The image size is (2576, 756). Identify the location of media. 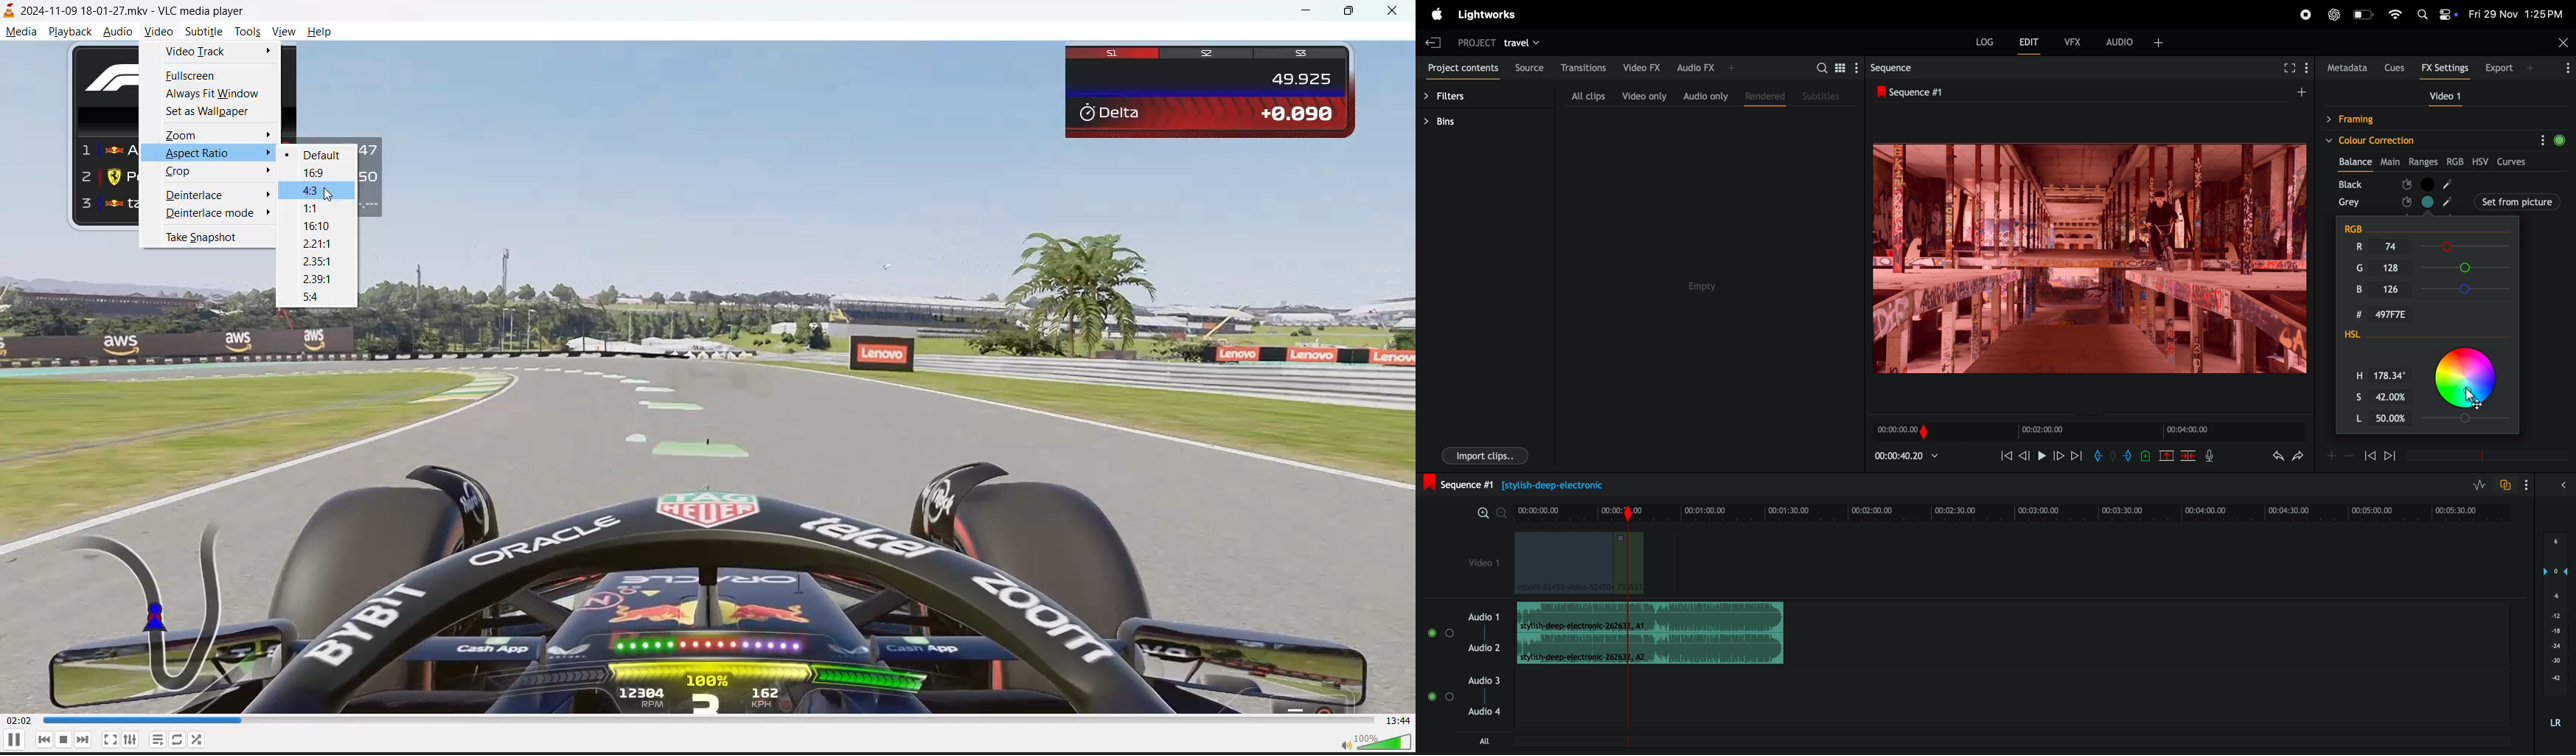
(21, 32).